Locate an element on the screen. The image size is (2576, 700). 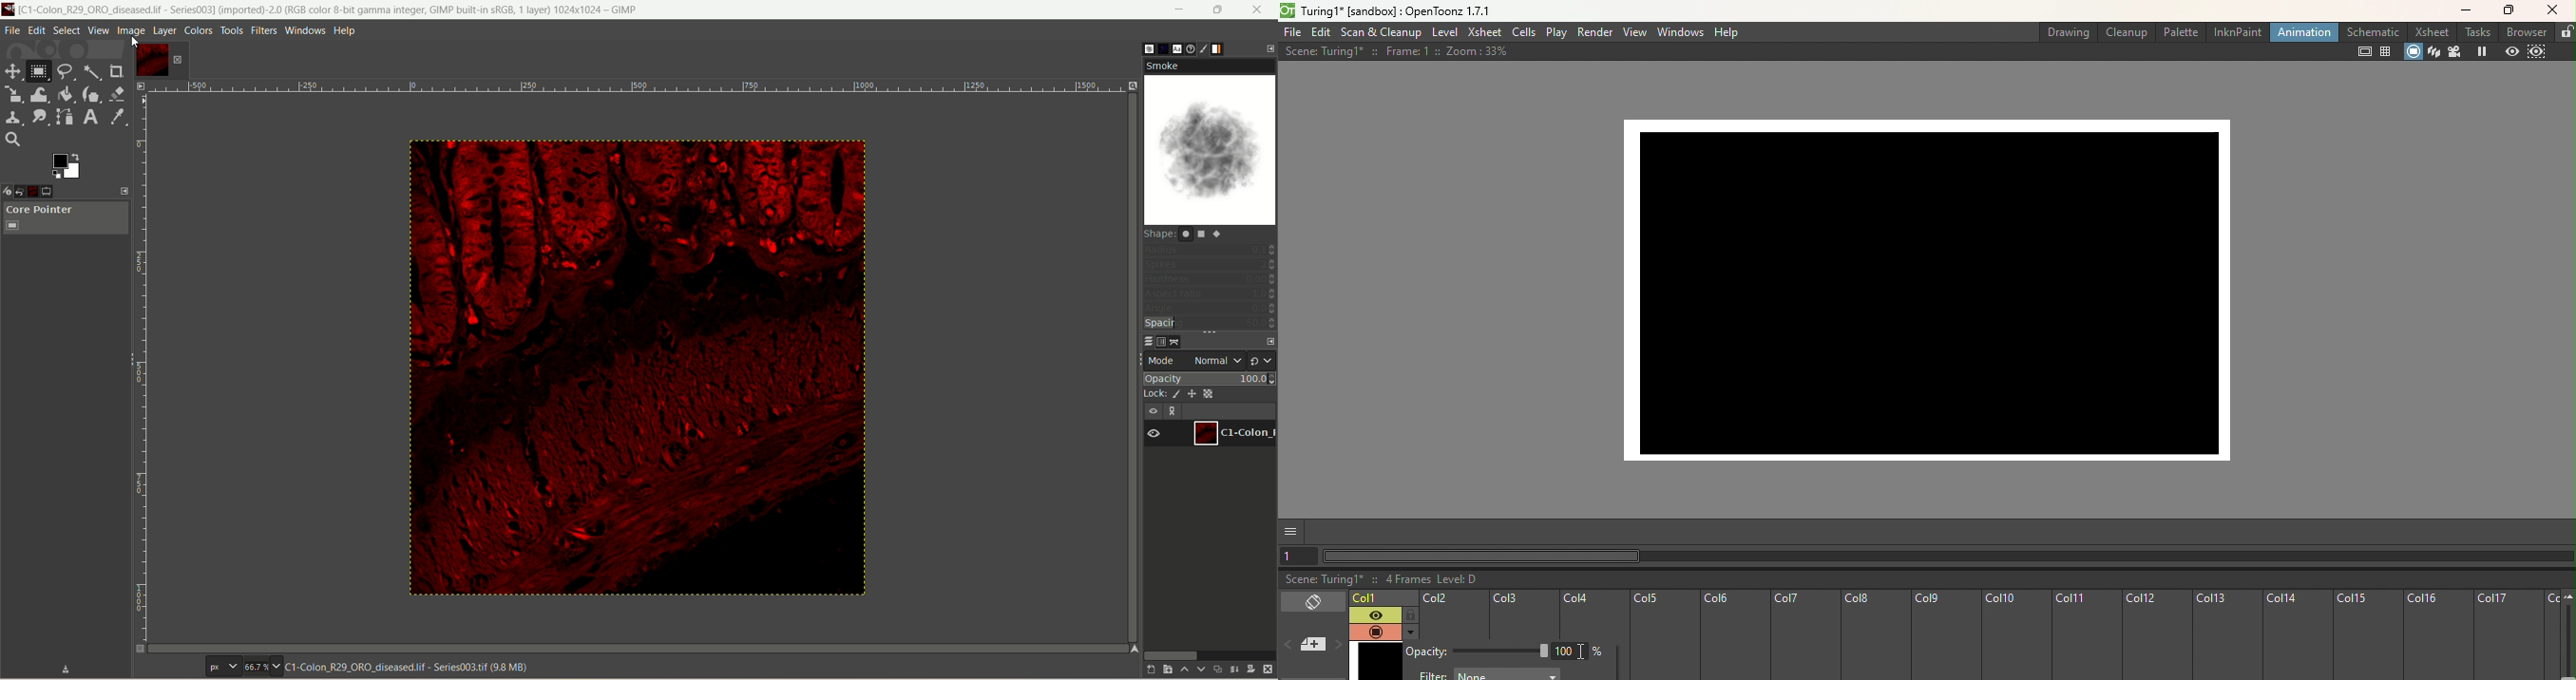
spikes is located at coordinates (1210, 265).